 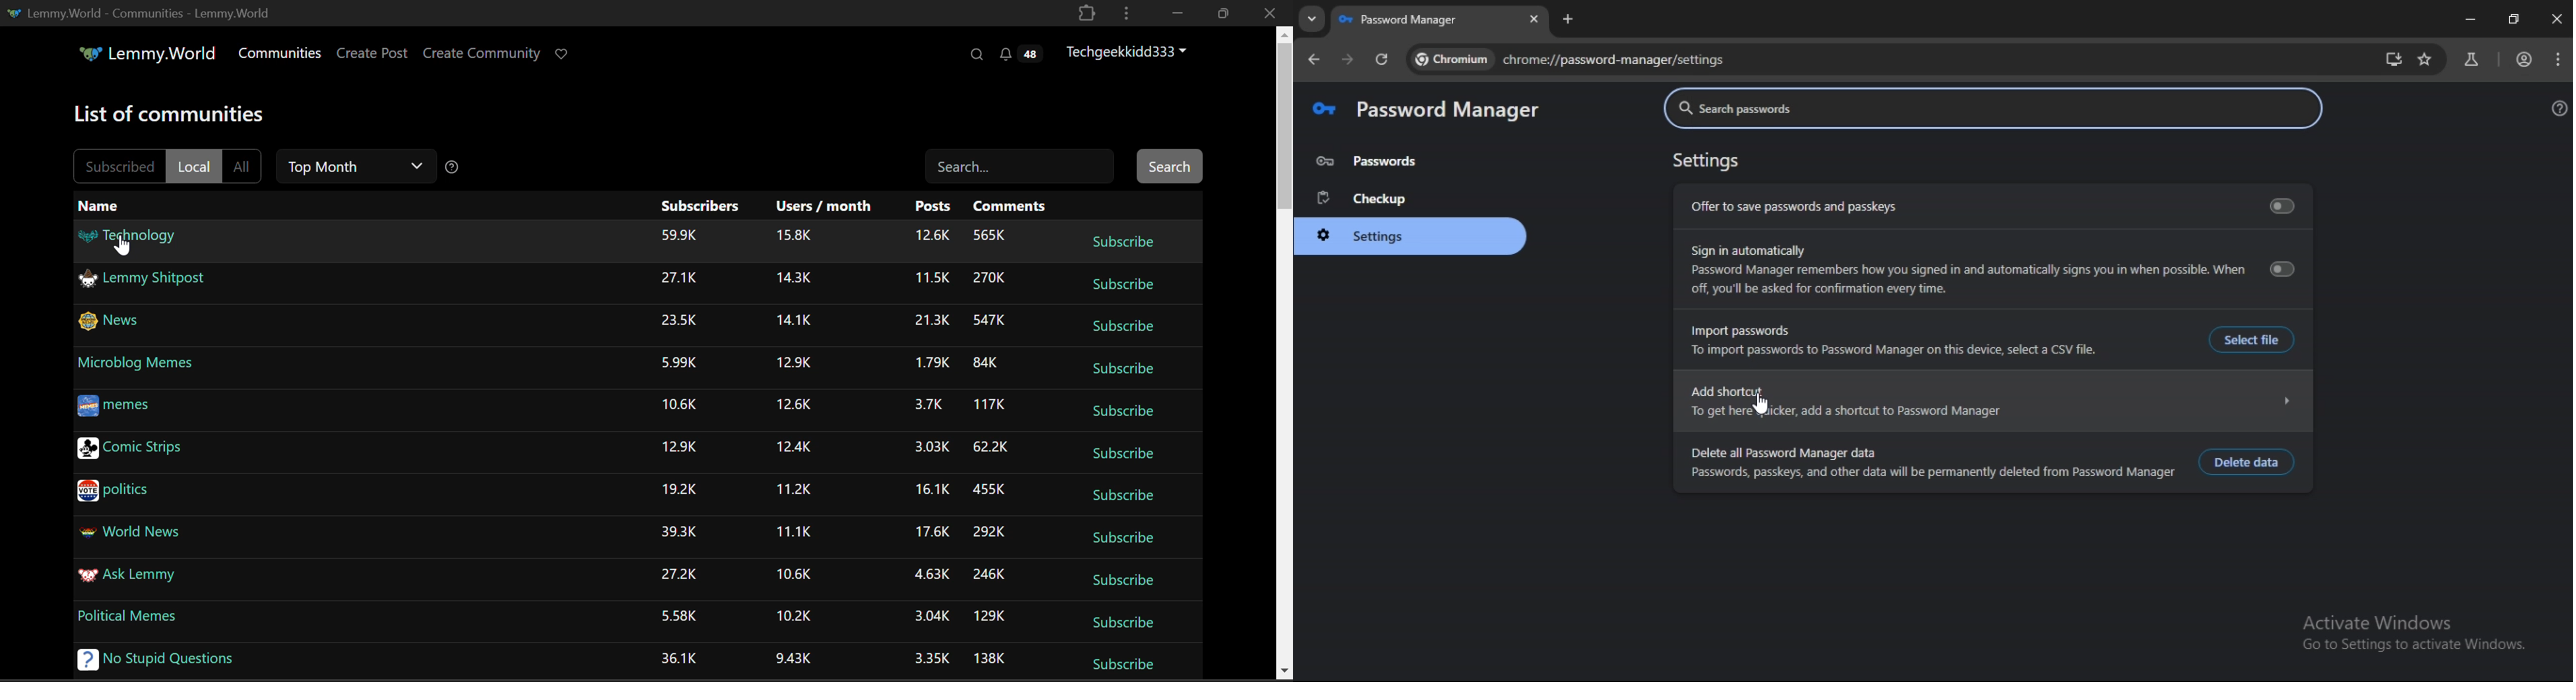 I want to click on Comic Strips, so click(x=131, y=450).